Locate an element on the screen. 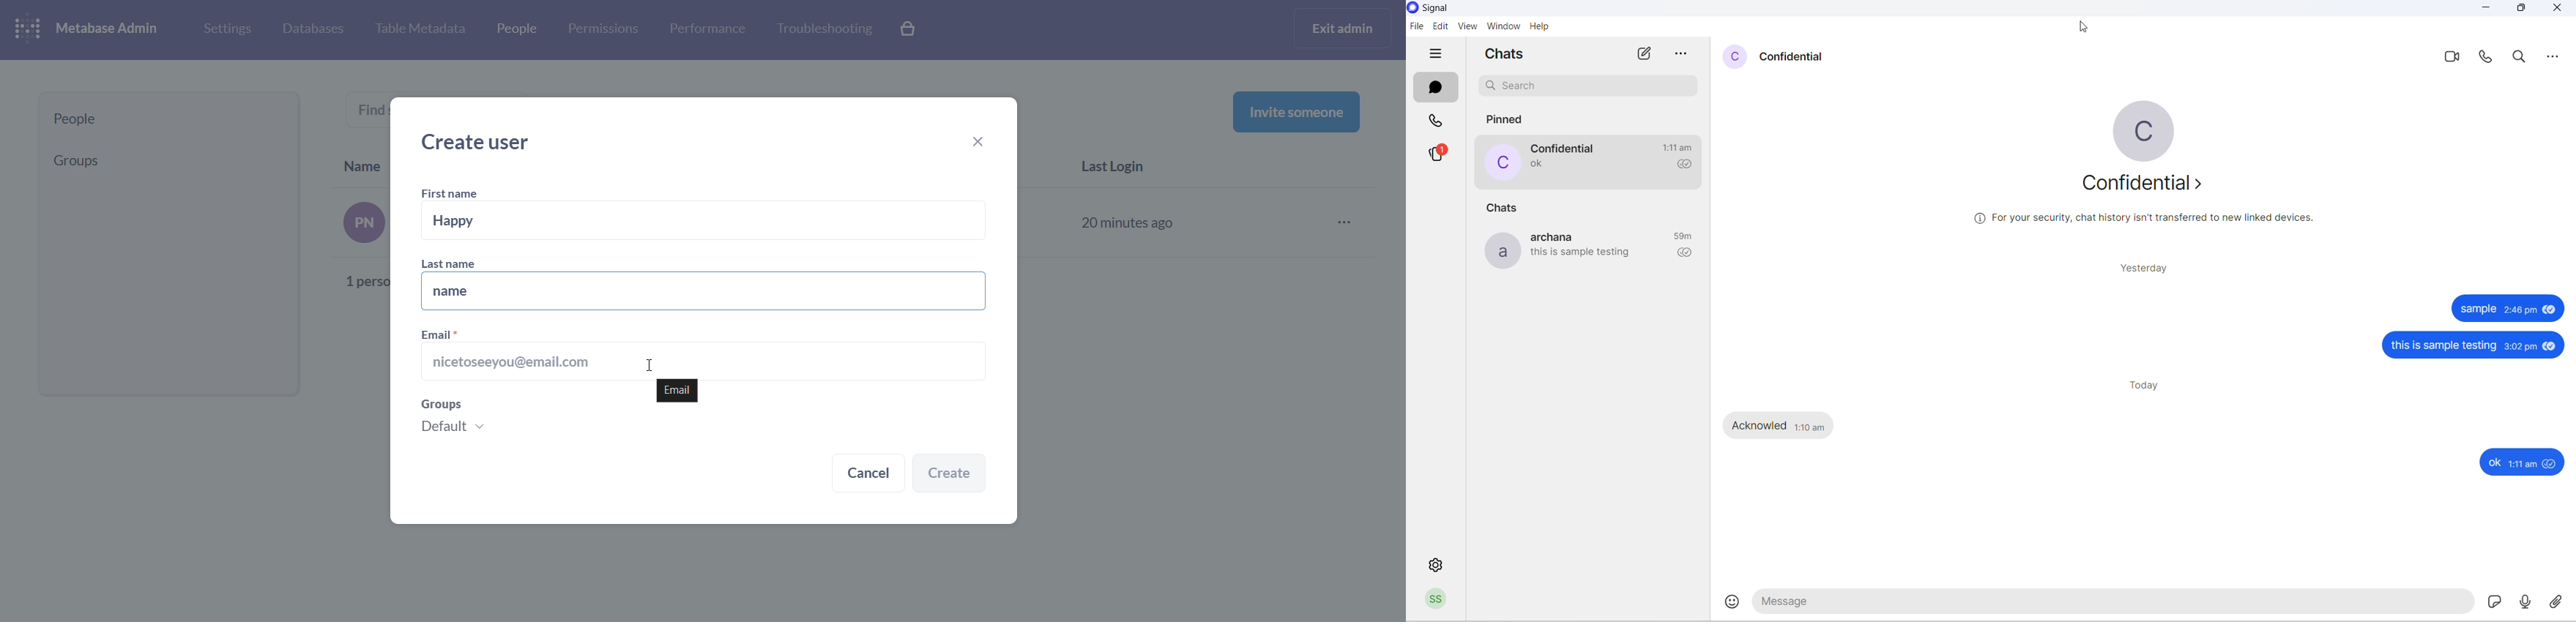  Profile picture is located at coordinates (1438, 601).